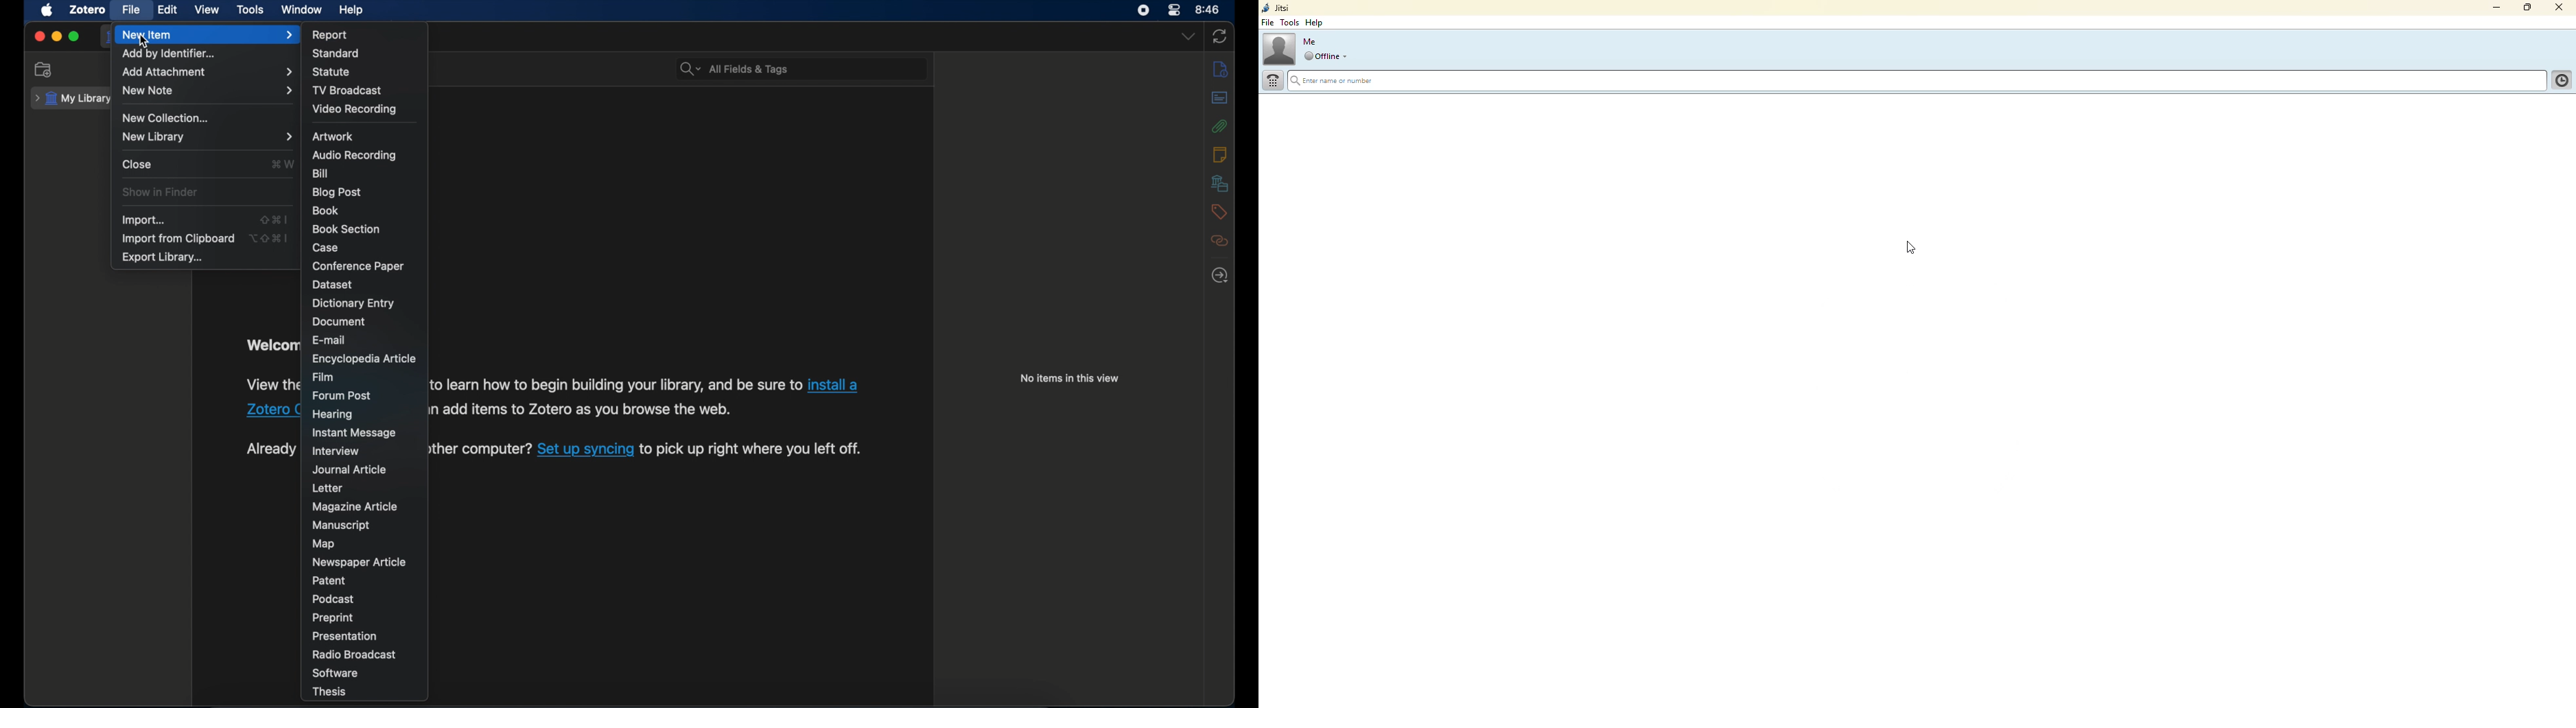 The image size is (2576, 728). Describe the element at coordinates (688, 69) in the screenshot. I see `search dropdown` at that location.